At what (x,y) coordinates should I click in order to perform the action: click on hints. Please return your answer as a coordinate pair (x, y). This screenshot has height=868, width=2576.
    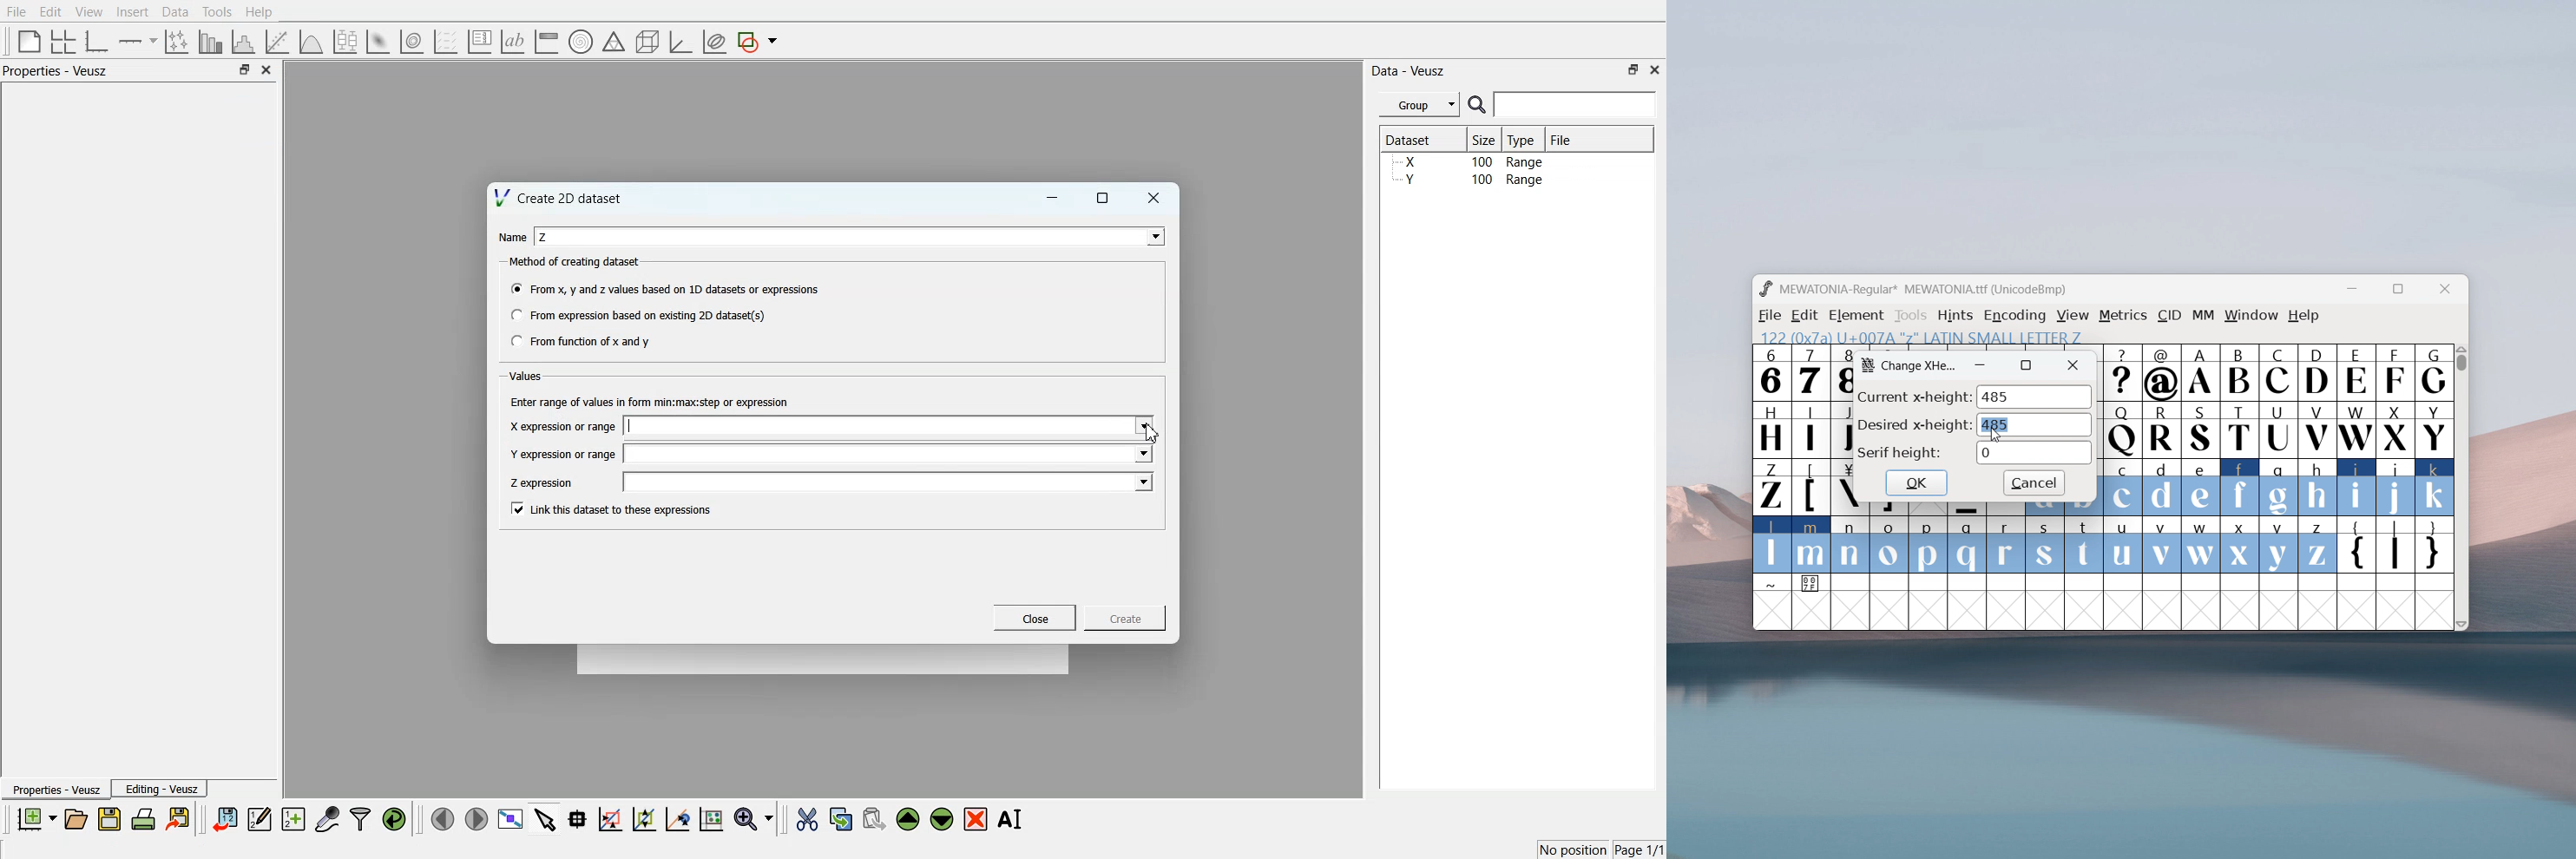
    Looking at the image, I should click on (1957, 315).